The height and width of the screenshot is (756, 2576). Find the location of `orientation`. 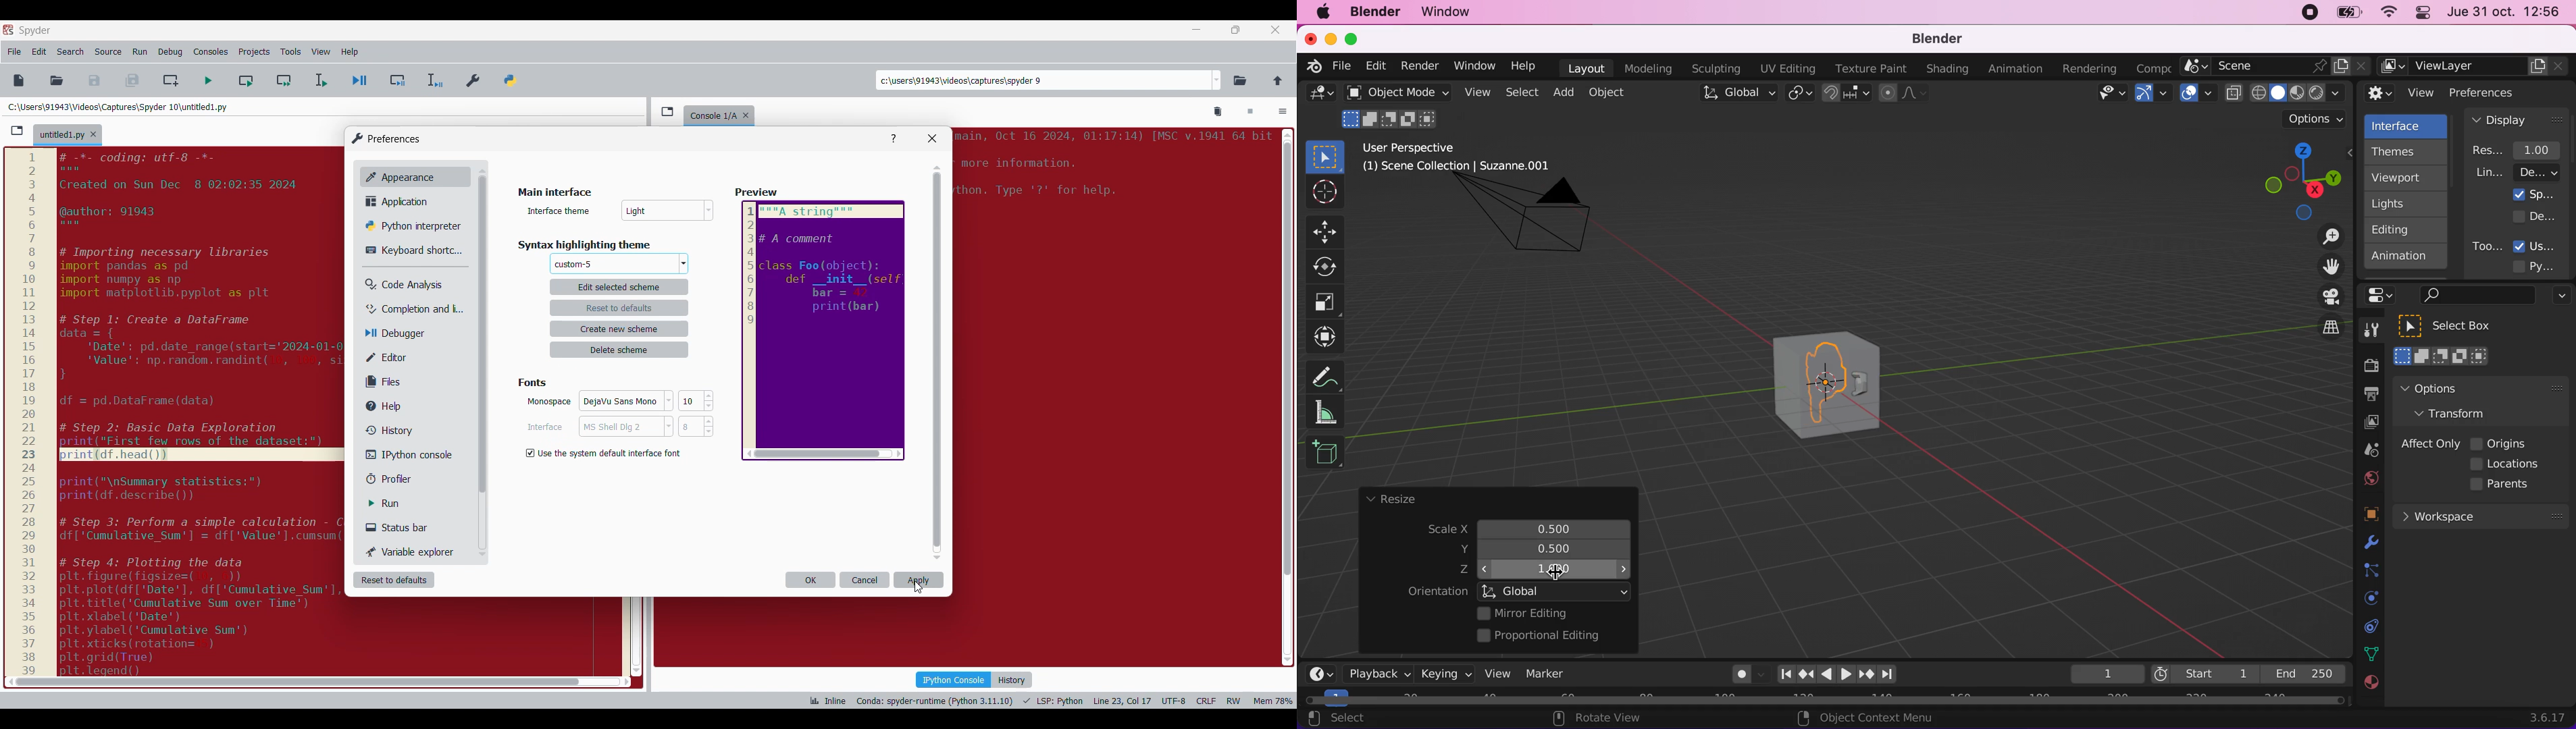

orientation is located at coordinates (1437, 592).